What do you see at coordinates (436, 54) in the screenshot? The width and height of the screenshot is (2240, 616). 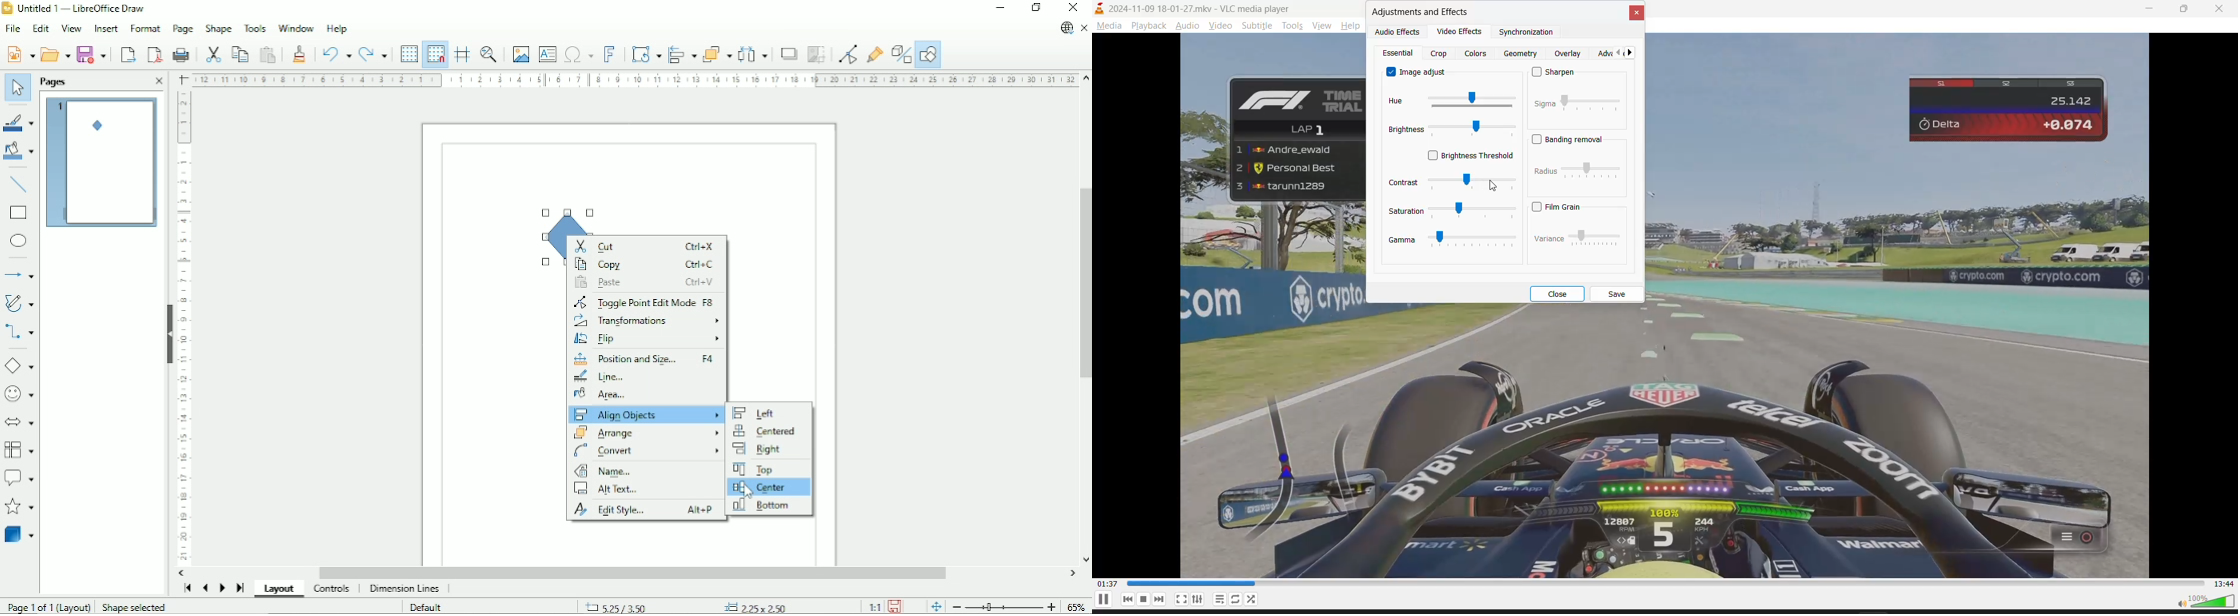 I see `Snap to grid` at bounding box center [436, 54].